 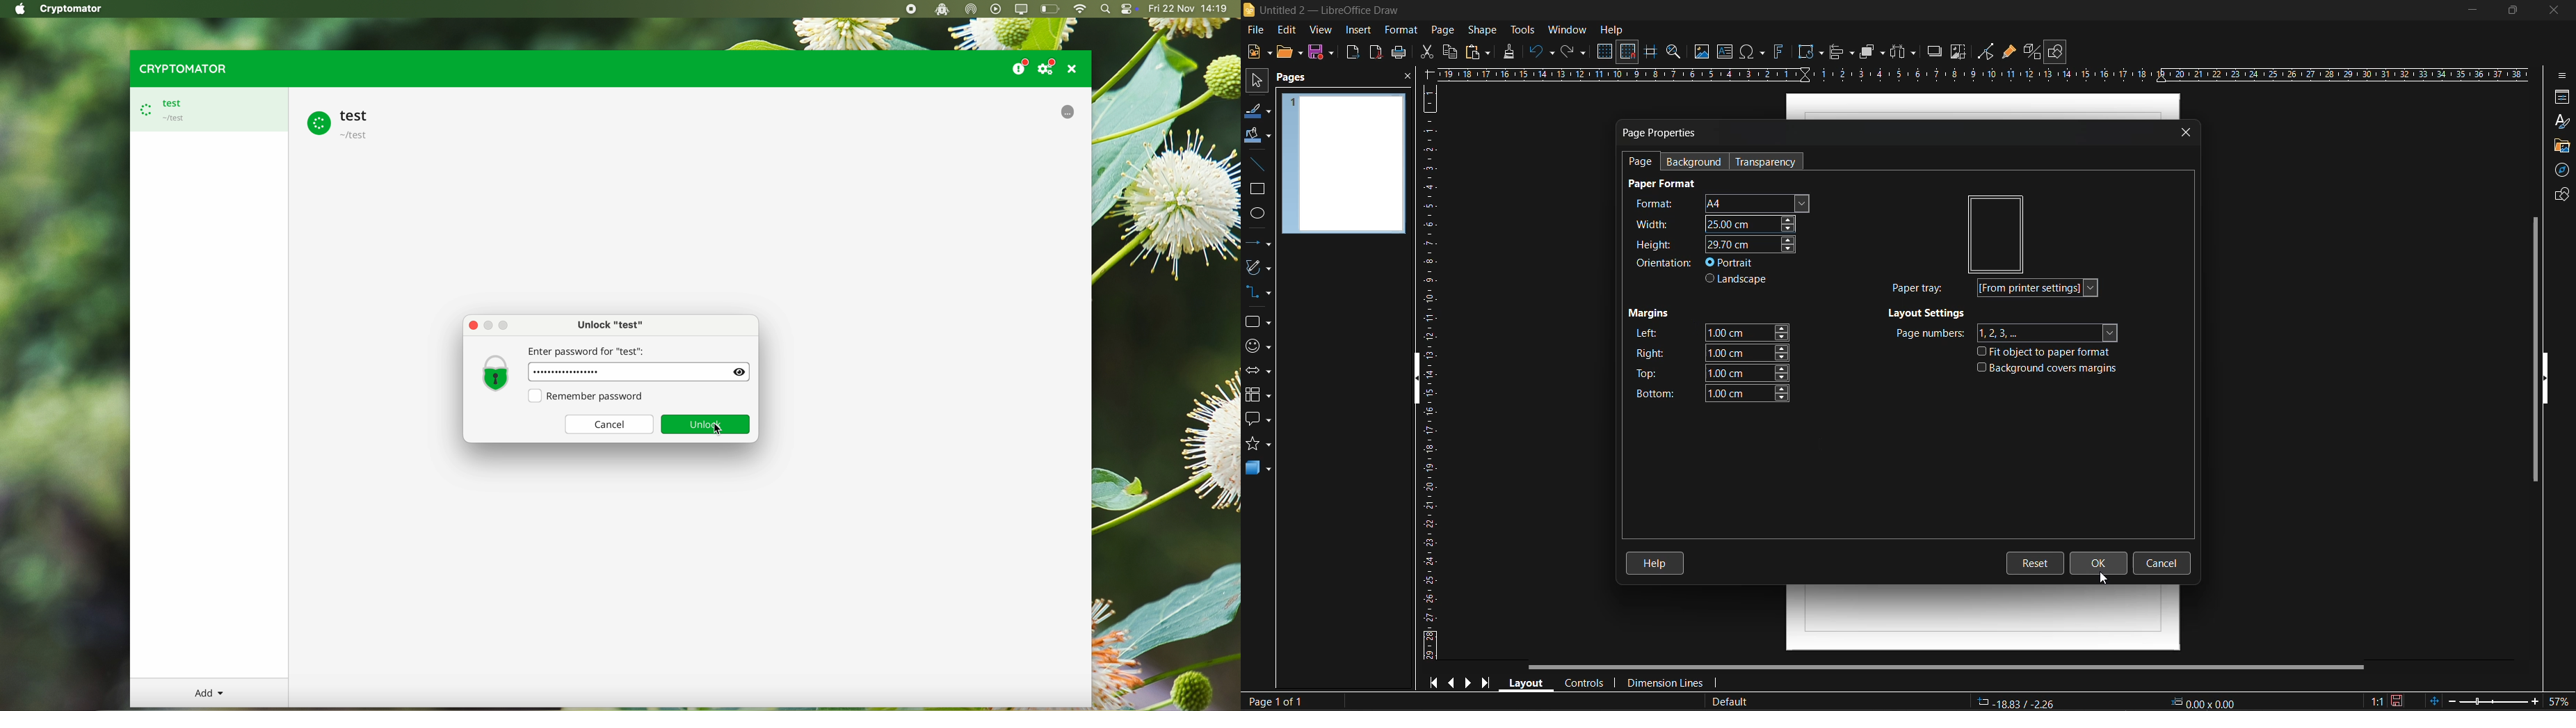 I want to click on hide, so click(x=1410, y=379).